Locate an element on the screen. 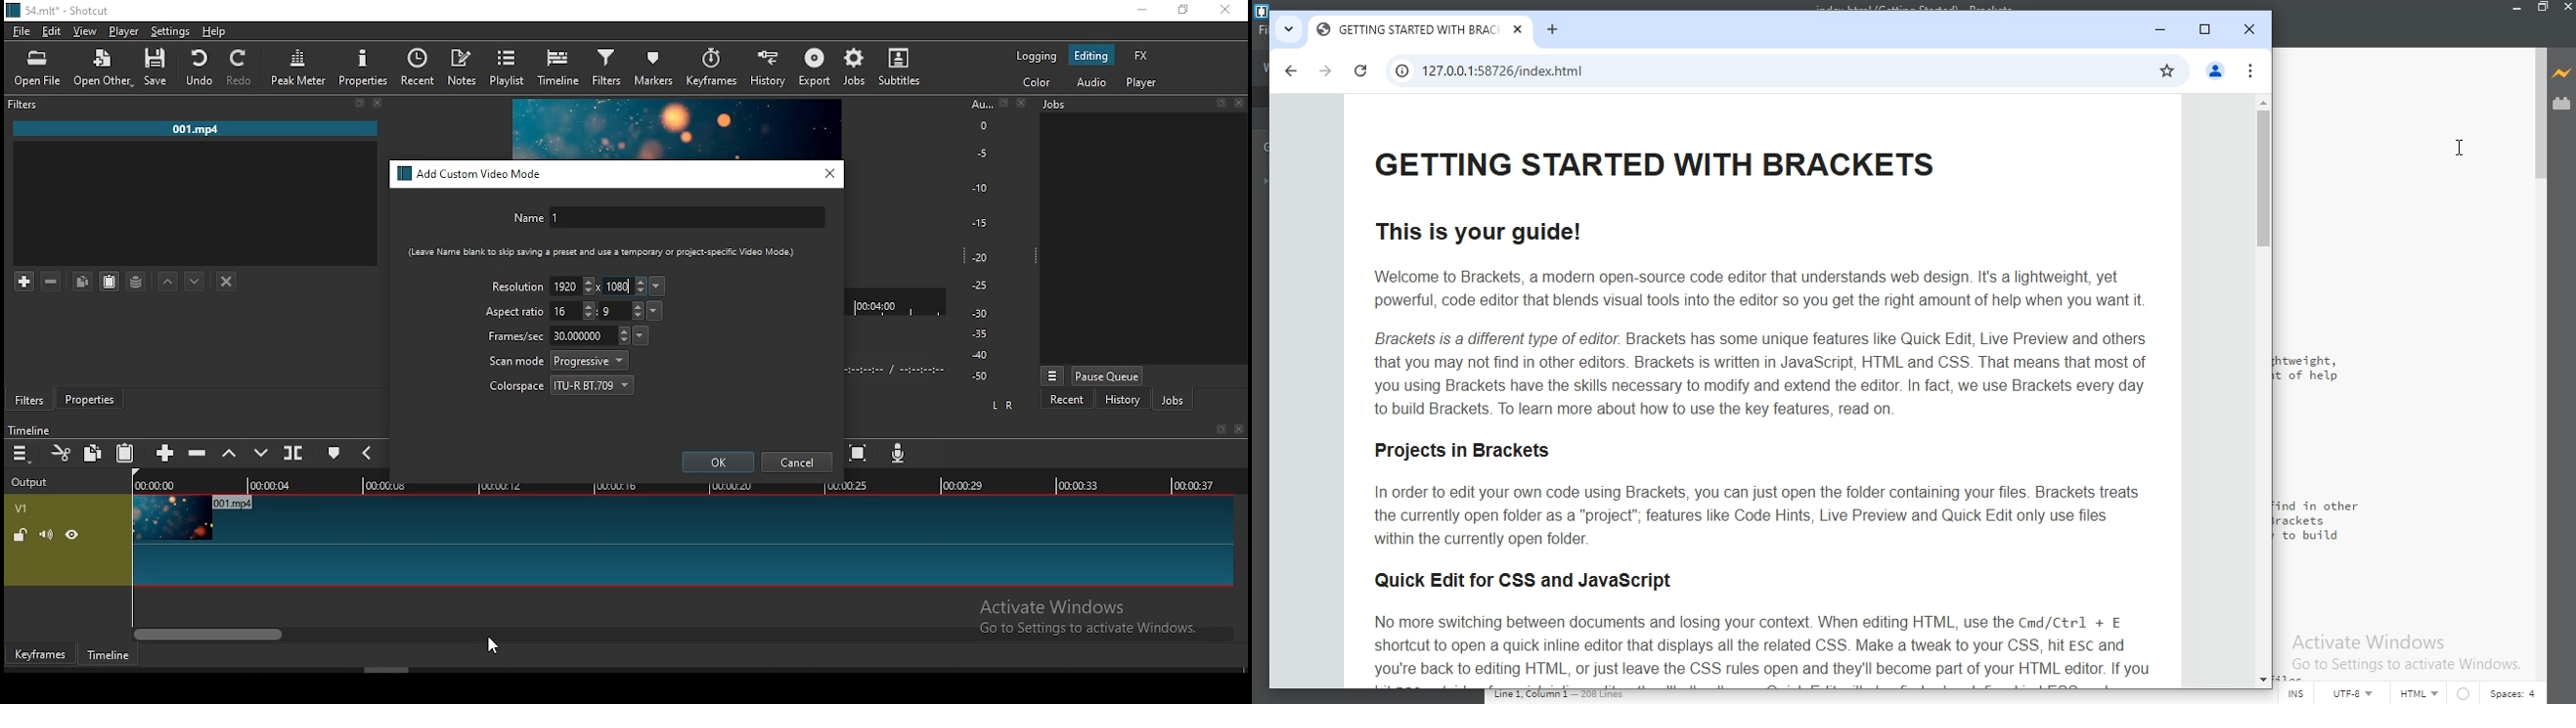 This screenshot has height=728, width=2576. restore is located at coordinates (1221, 104).